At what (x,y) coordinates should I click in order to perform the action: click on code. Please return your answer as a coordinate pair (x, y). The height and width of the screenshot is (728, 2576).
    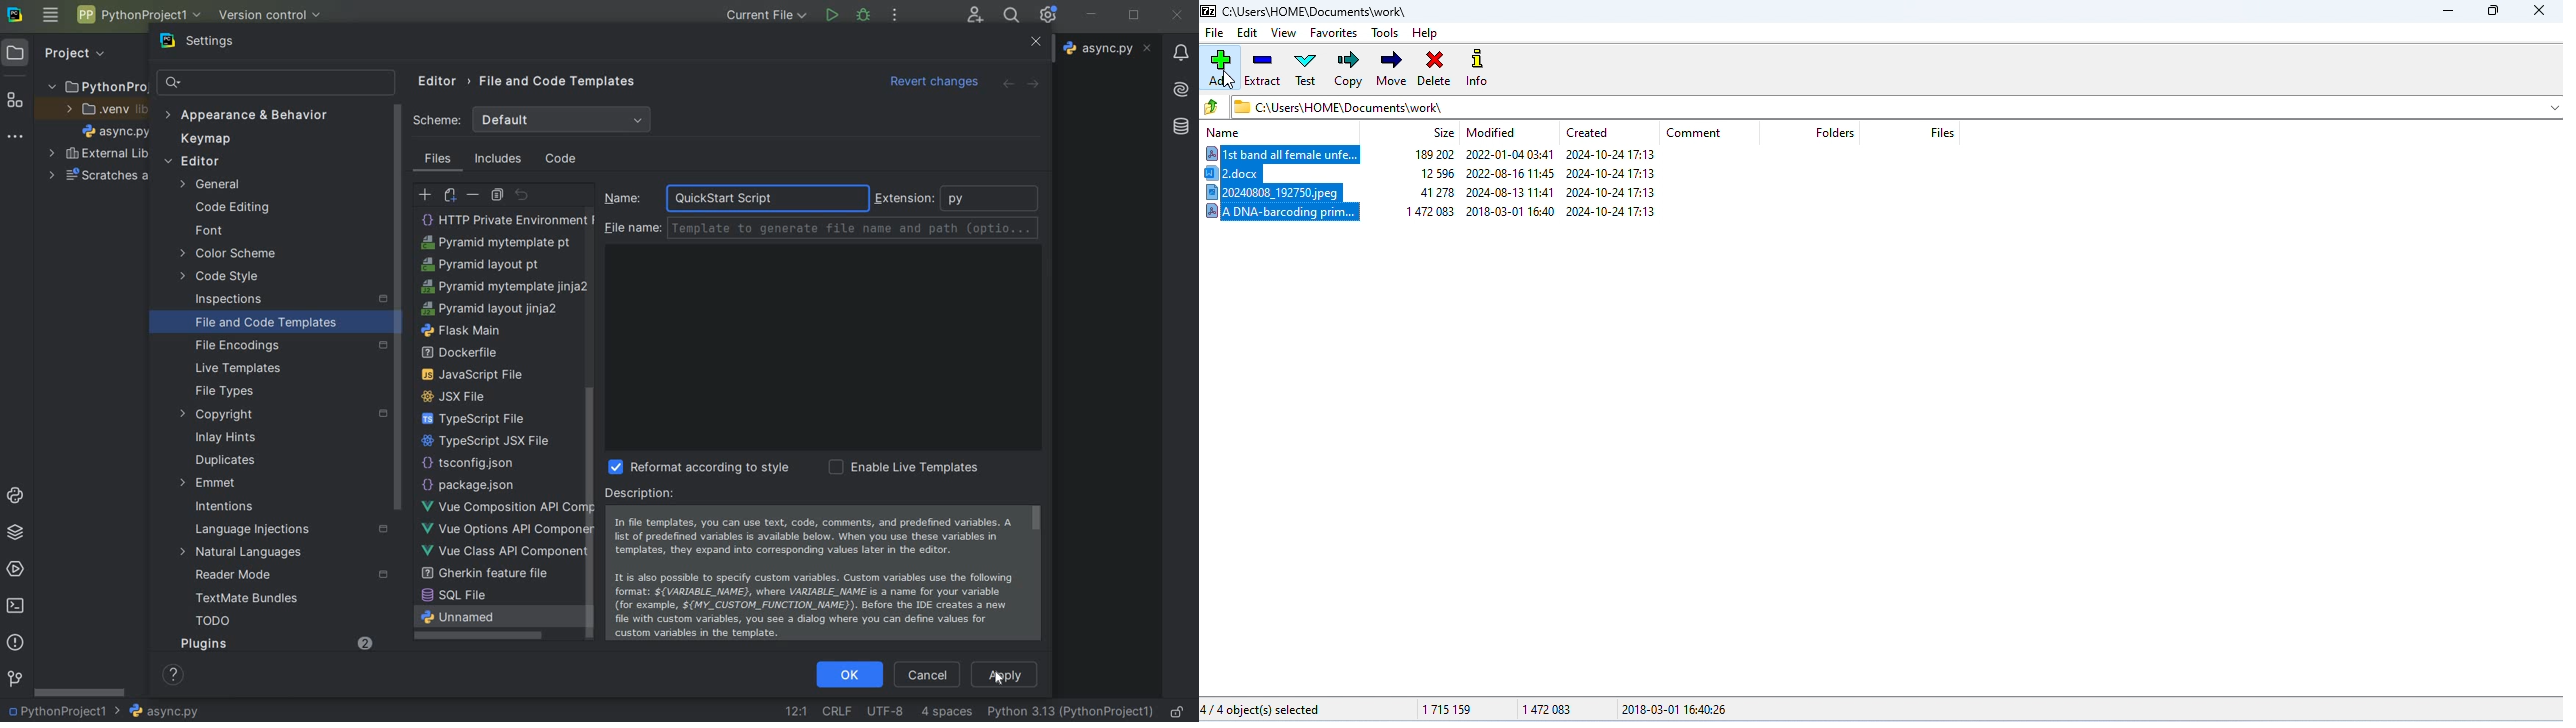
    Looking at the image, I should click on (563, 160).